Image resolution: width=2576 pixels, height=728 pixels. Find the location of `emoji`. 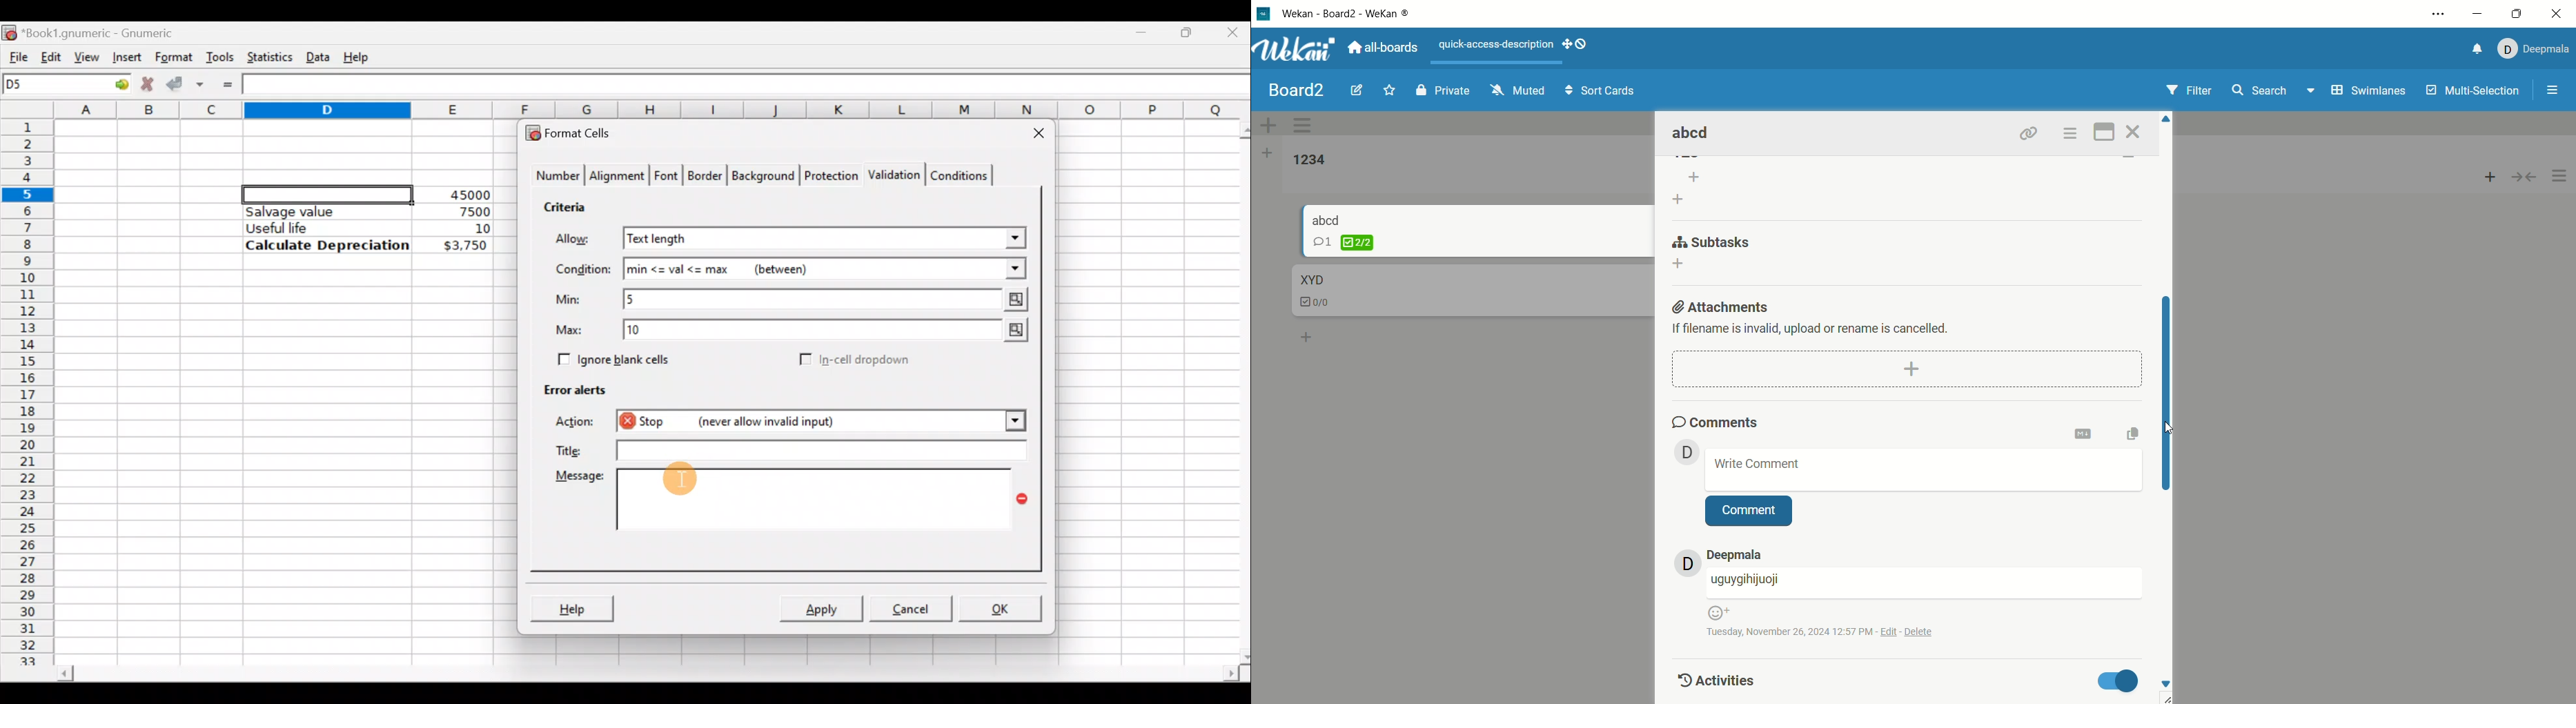

emoji is located at coordinates (1718, 612).